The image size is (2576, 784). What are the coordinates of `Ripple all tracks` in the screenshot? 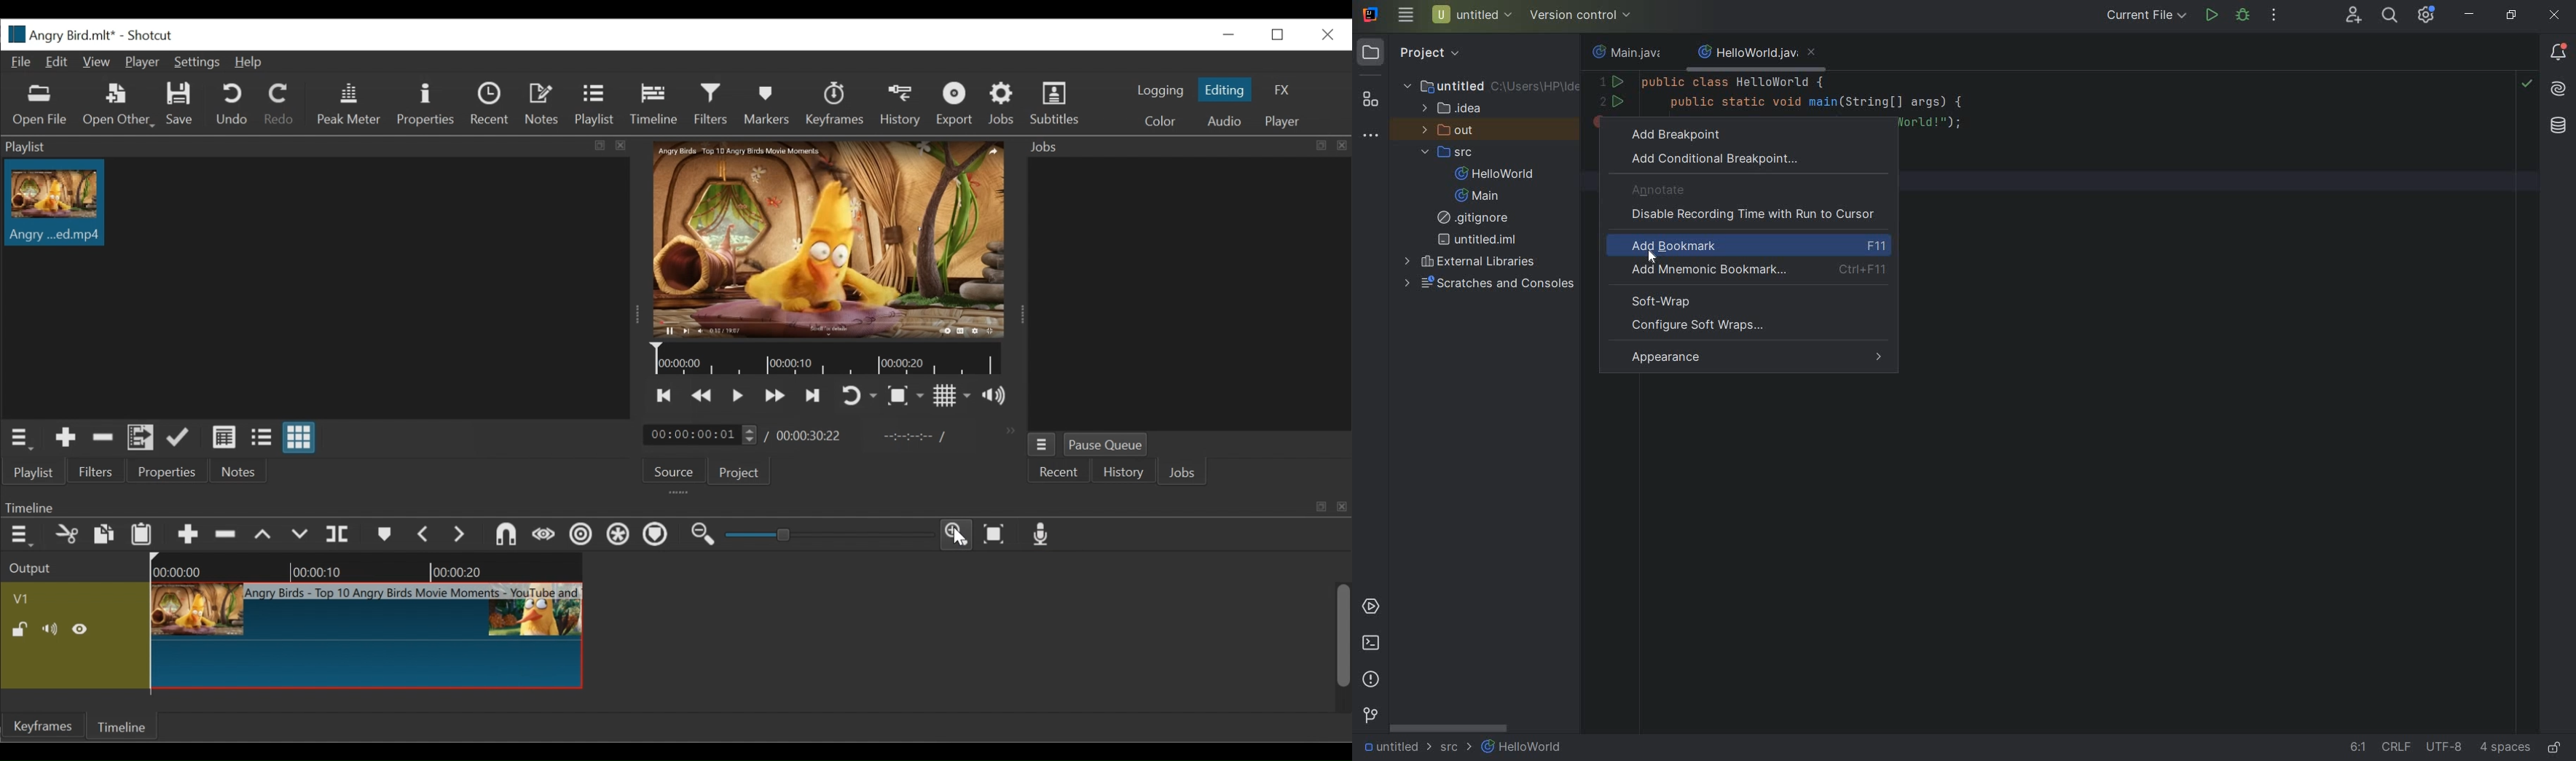 It's located at (619, 535).